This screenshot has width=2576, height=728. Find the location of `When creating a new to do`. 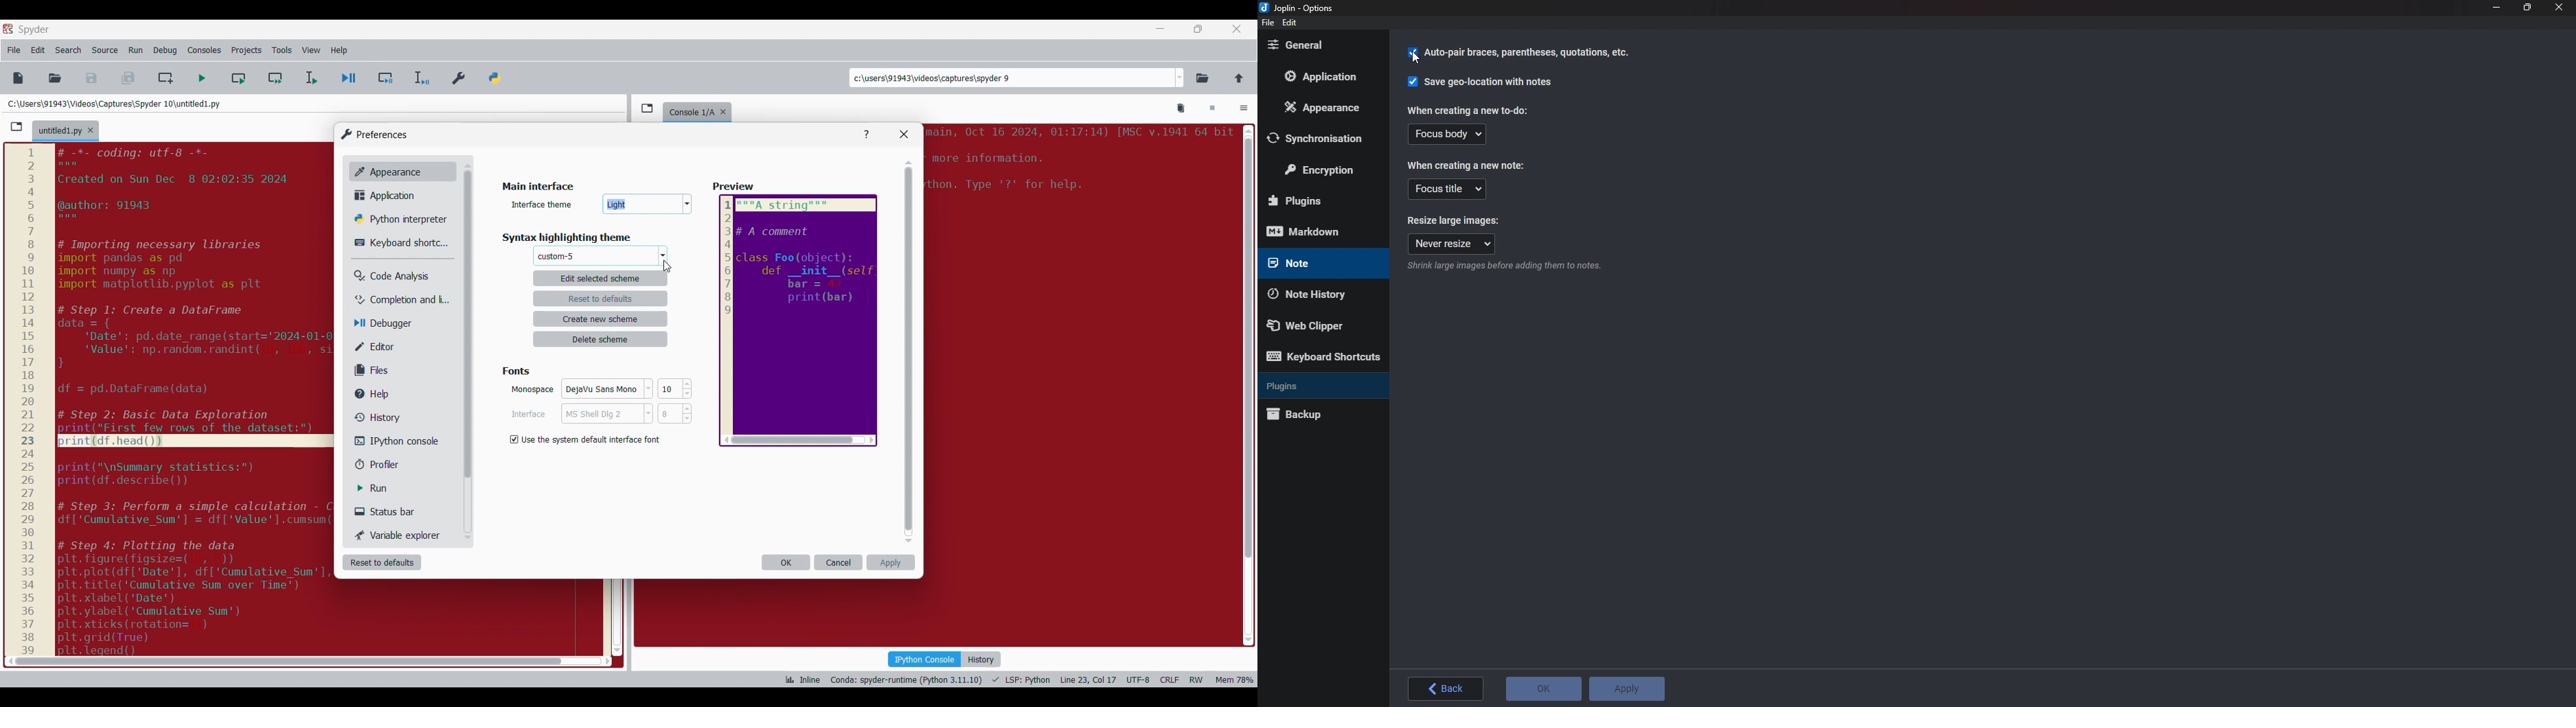

When creating a new to do is located at coordinates (1464, 109).